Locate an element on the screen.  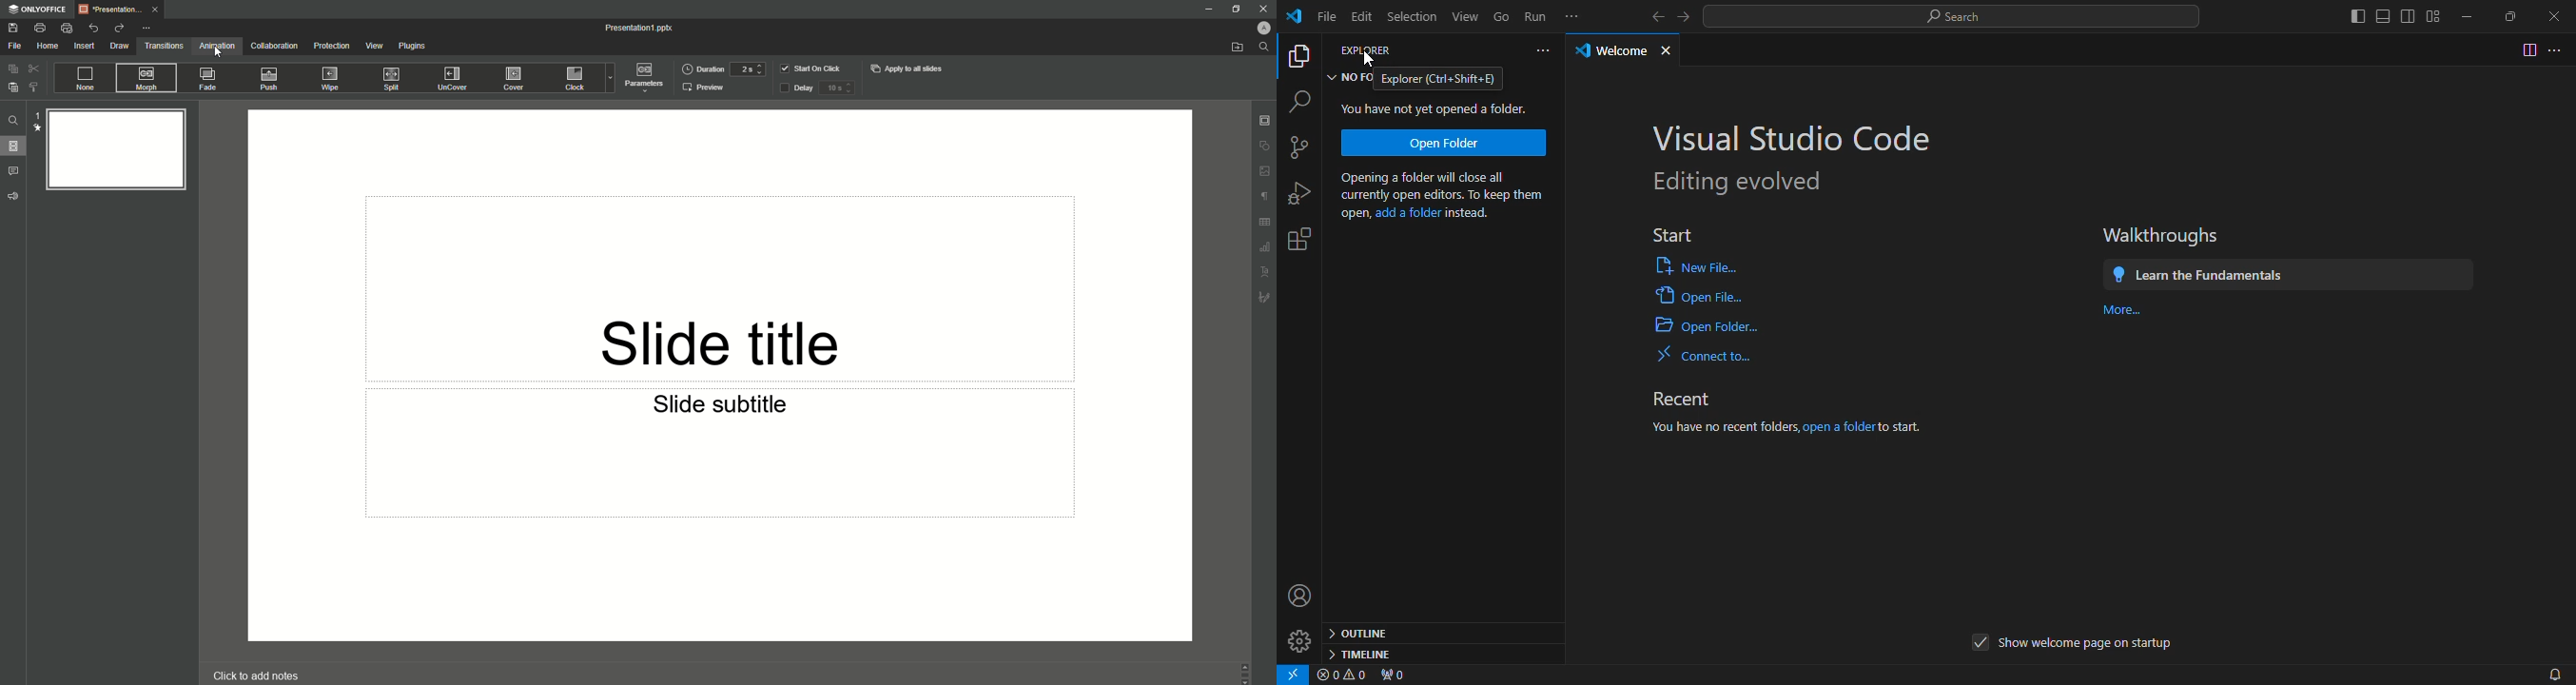
Comments is located at coordinates (14, 172).